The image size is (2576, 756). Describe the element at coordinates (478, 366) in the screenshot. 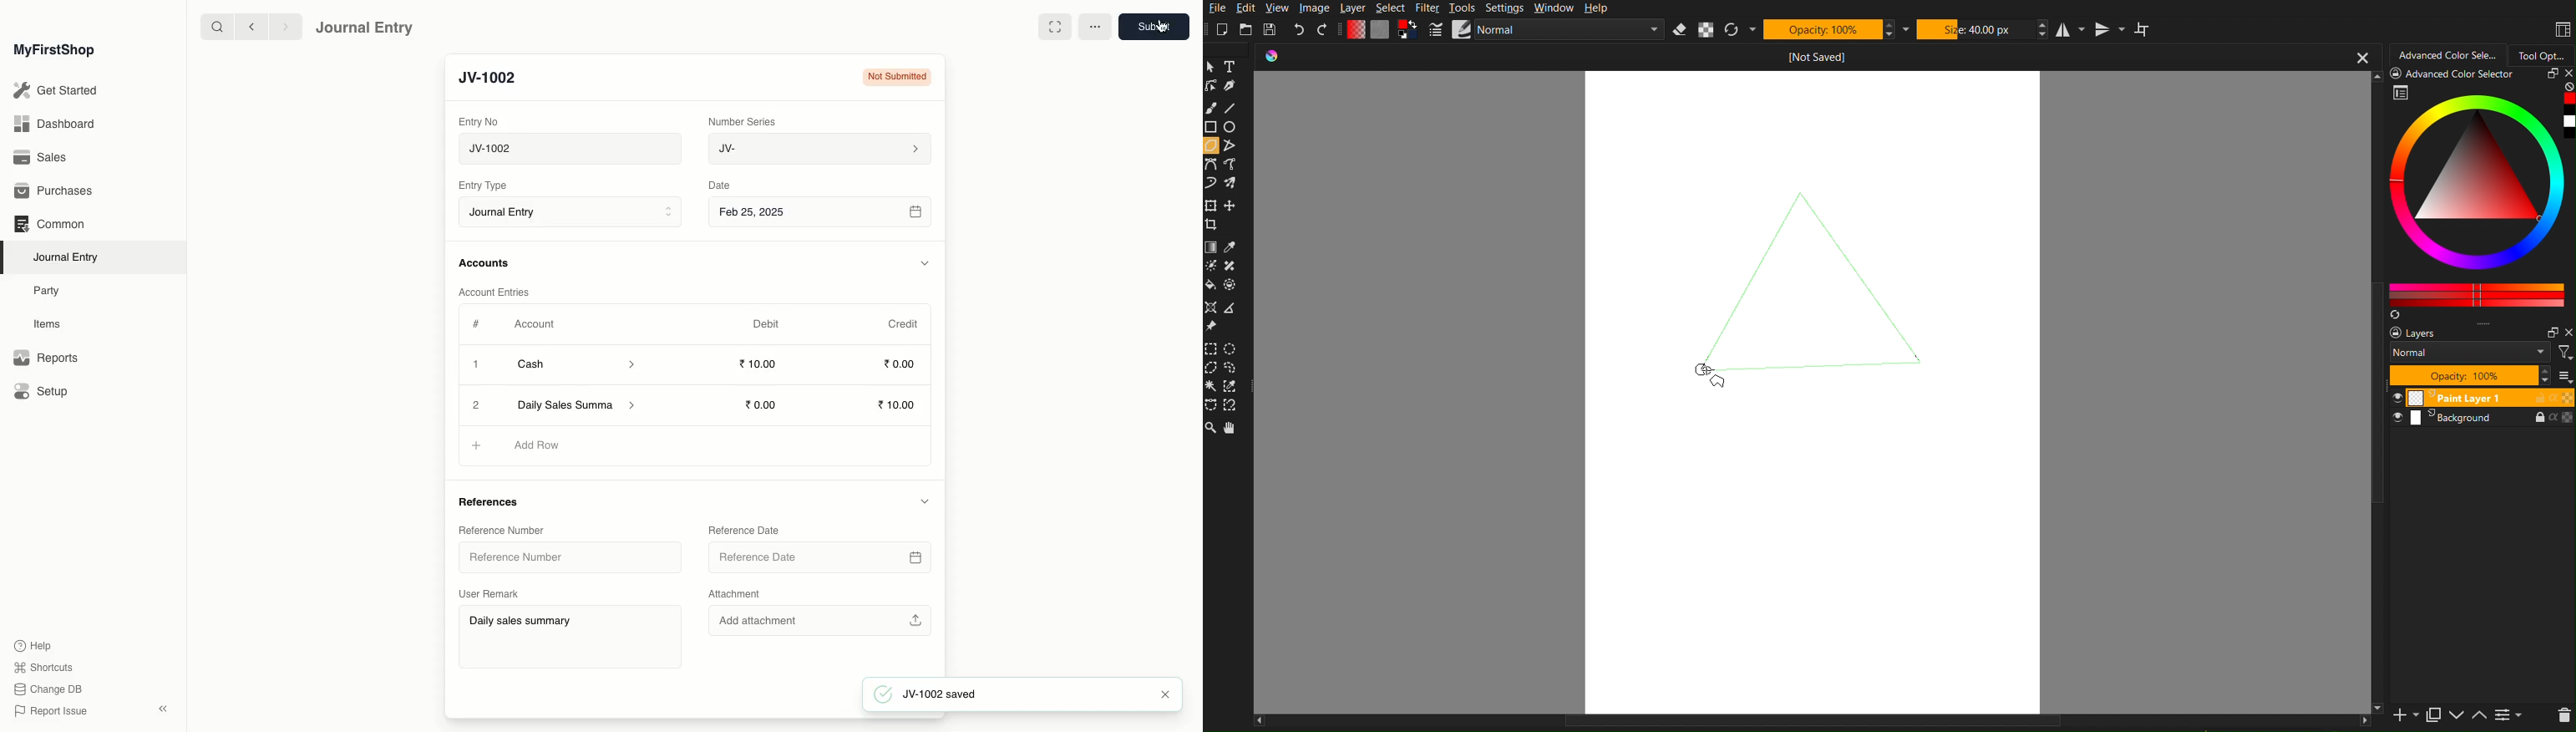

I see `1` at that location.